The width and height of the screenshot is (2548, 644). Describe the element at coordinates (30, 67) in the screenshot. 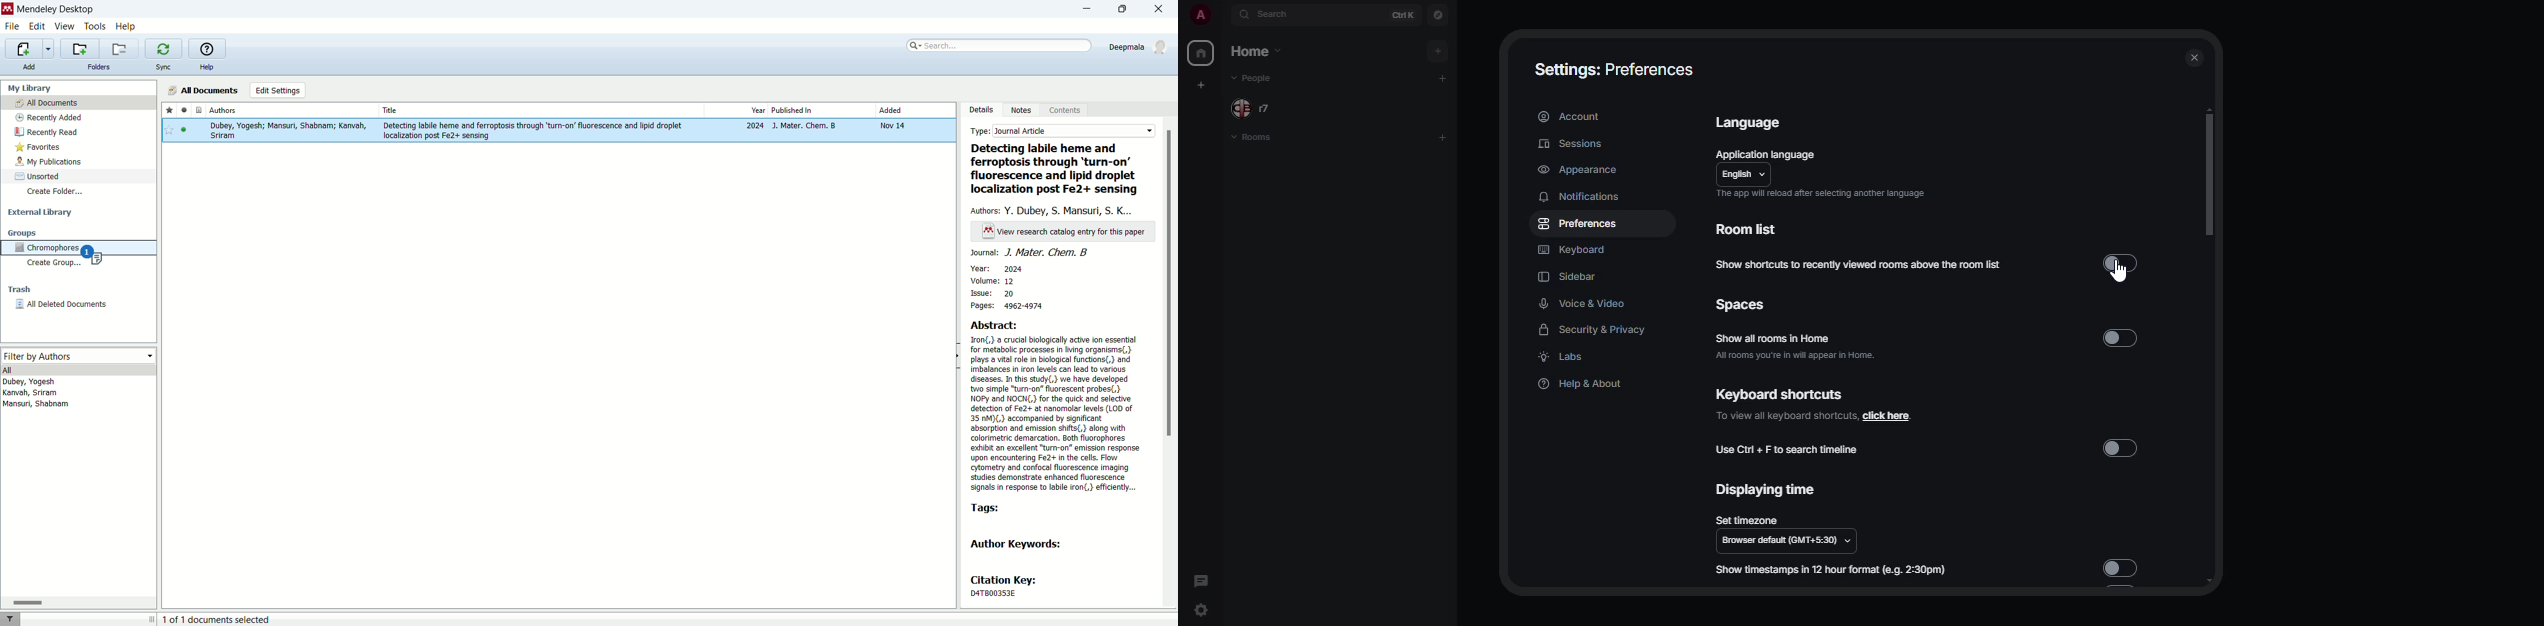

I see `add` at that location.